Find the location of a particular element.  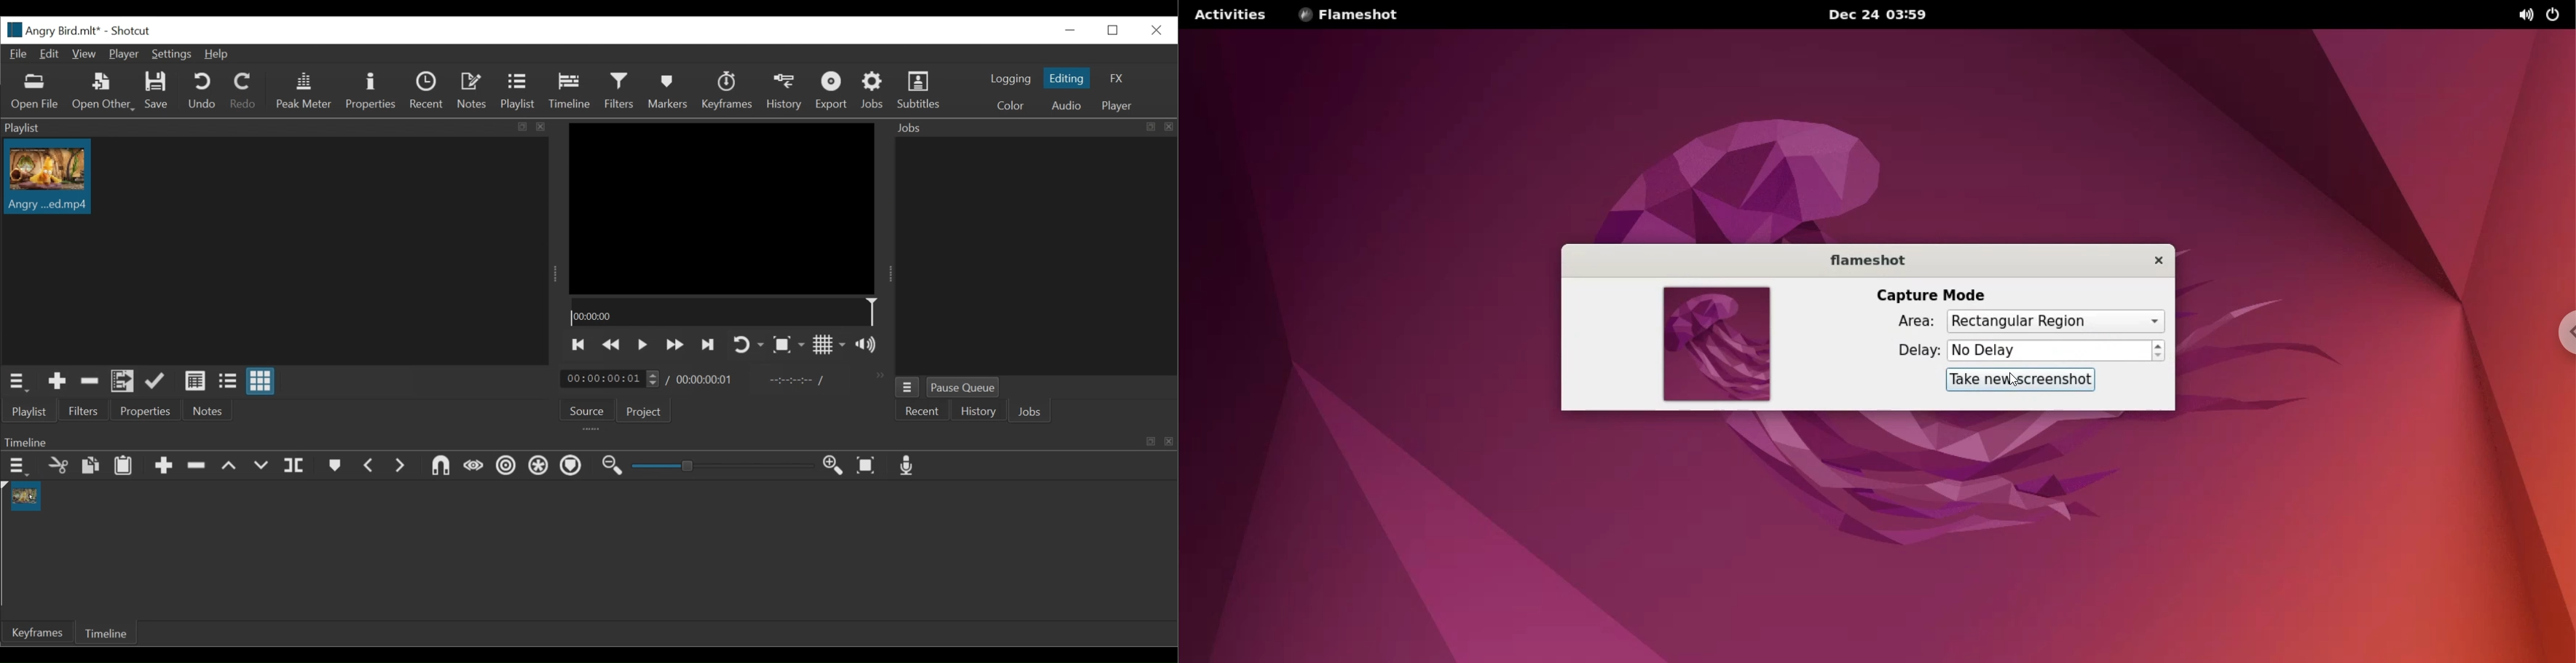

Settings is located at coordinates (172, 55).